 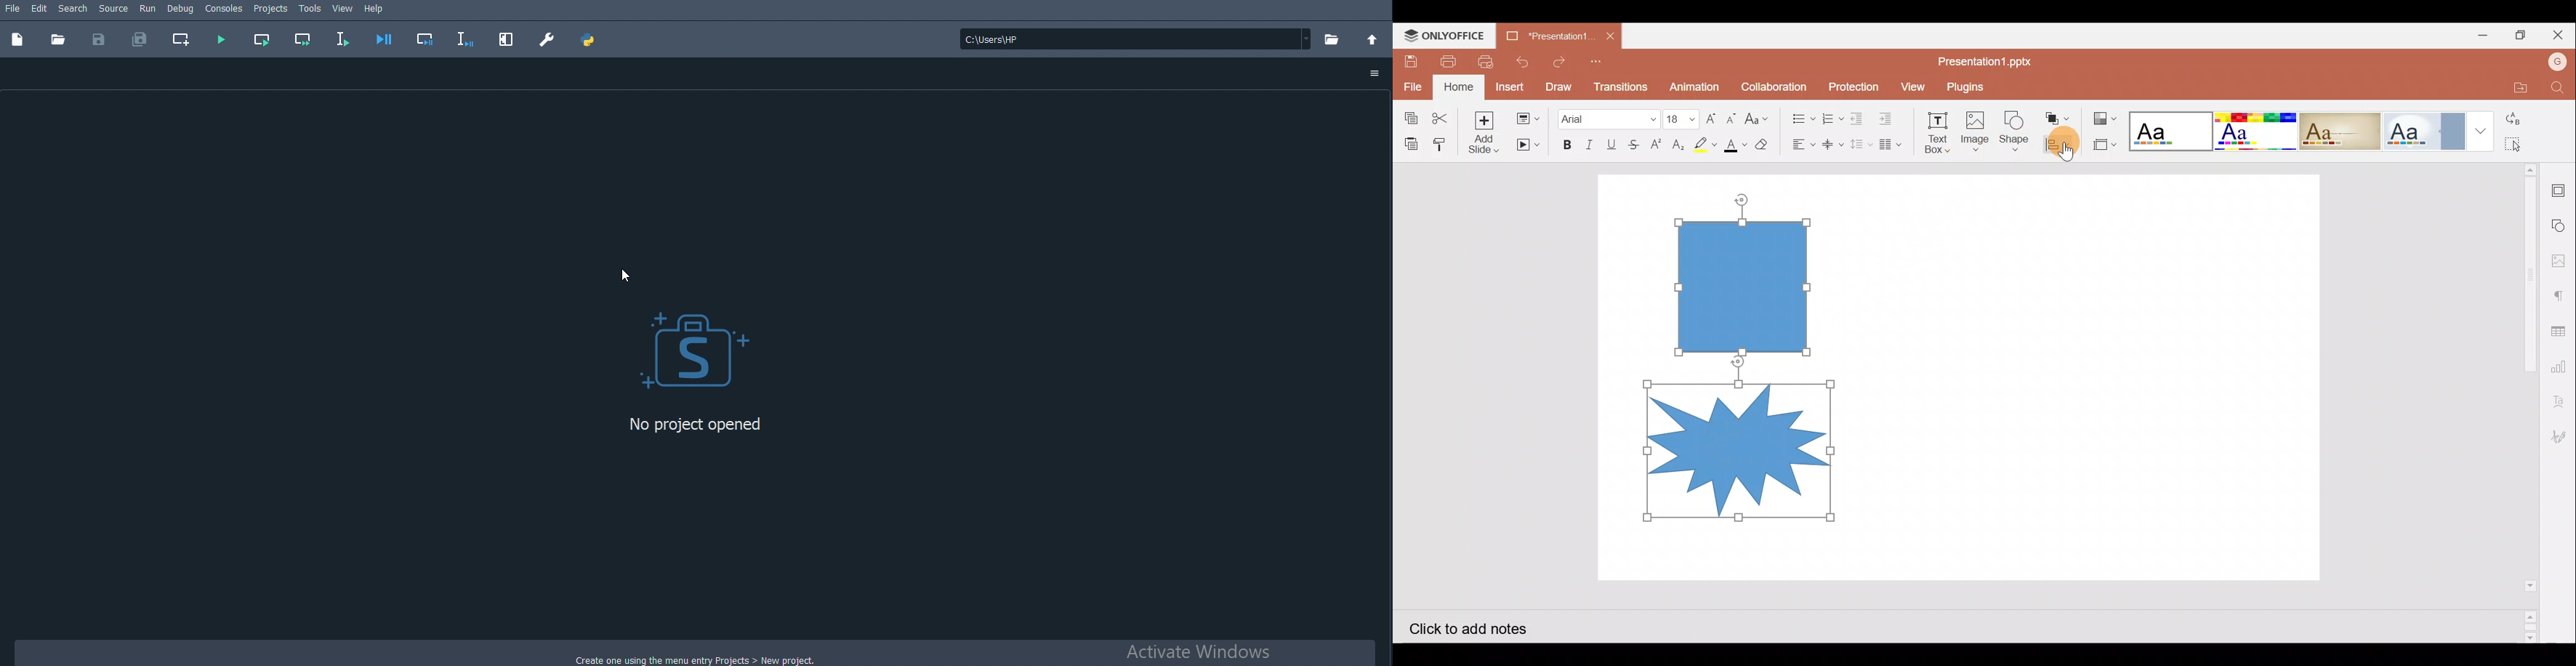 I want to click on Select slide size, so click(x=2103, y=145).